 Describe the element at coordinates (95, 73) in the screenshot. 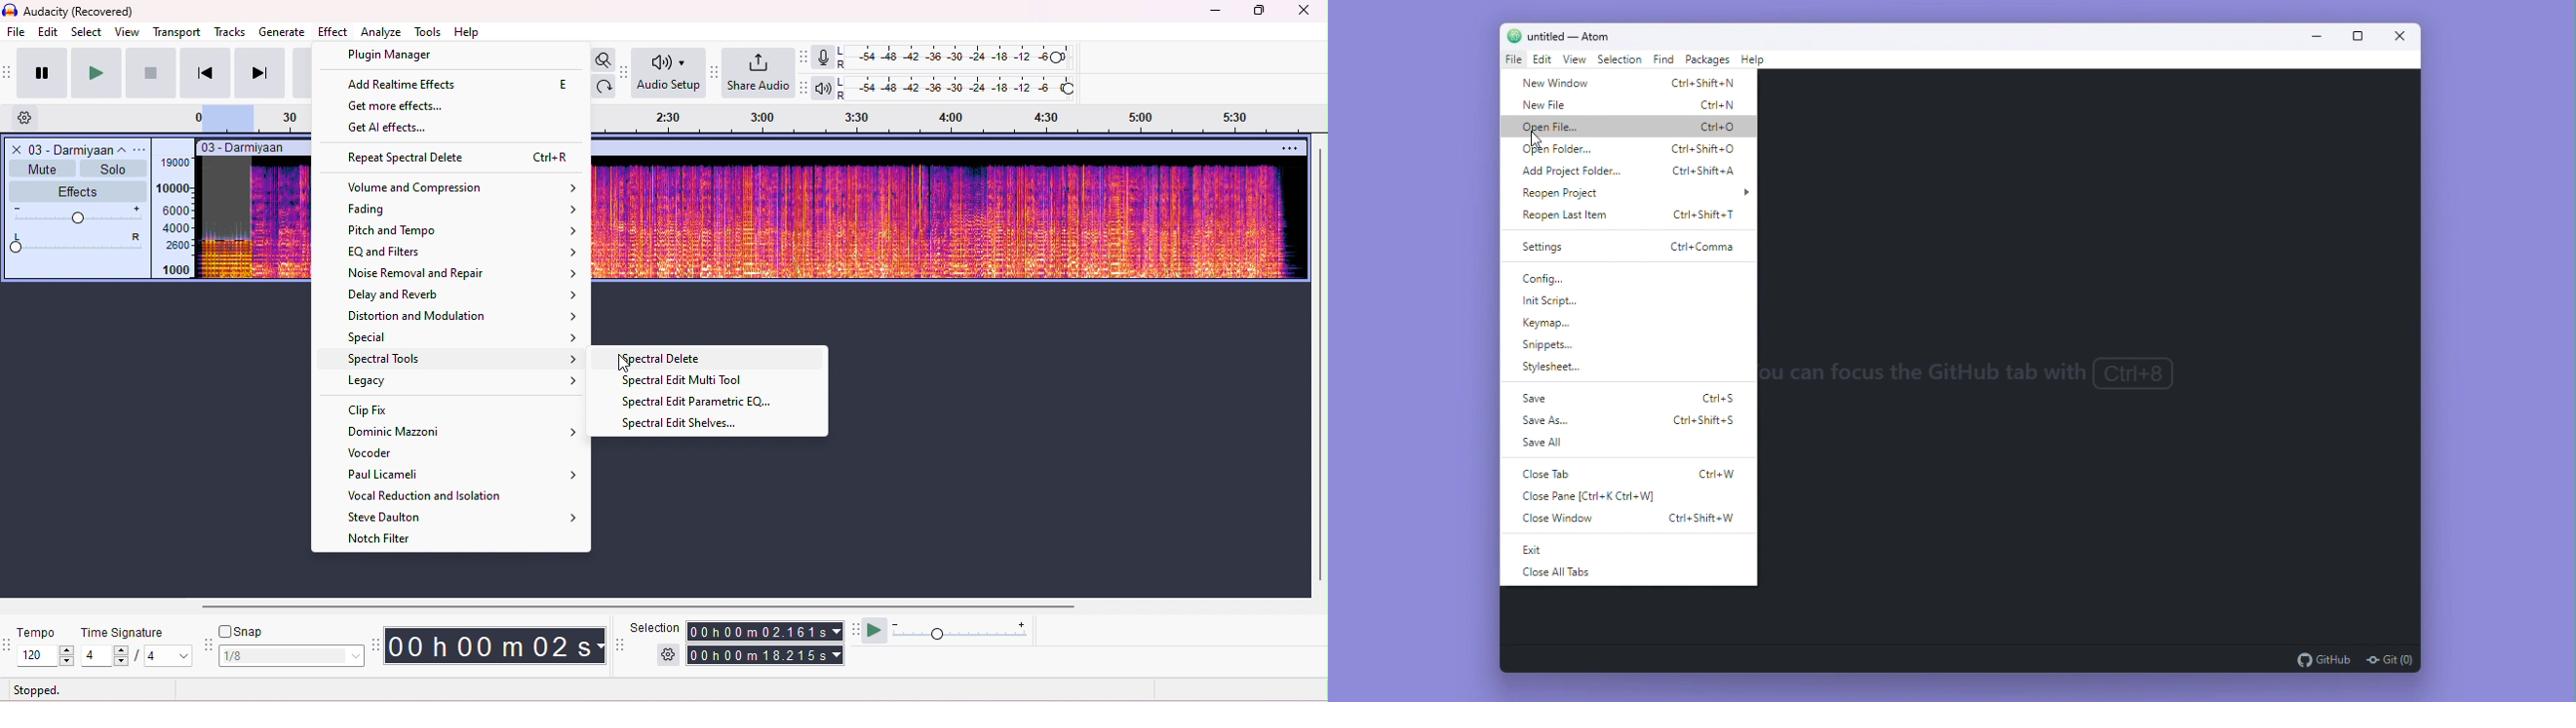

I see `play` at that location.